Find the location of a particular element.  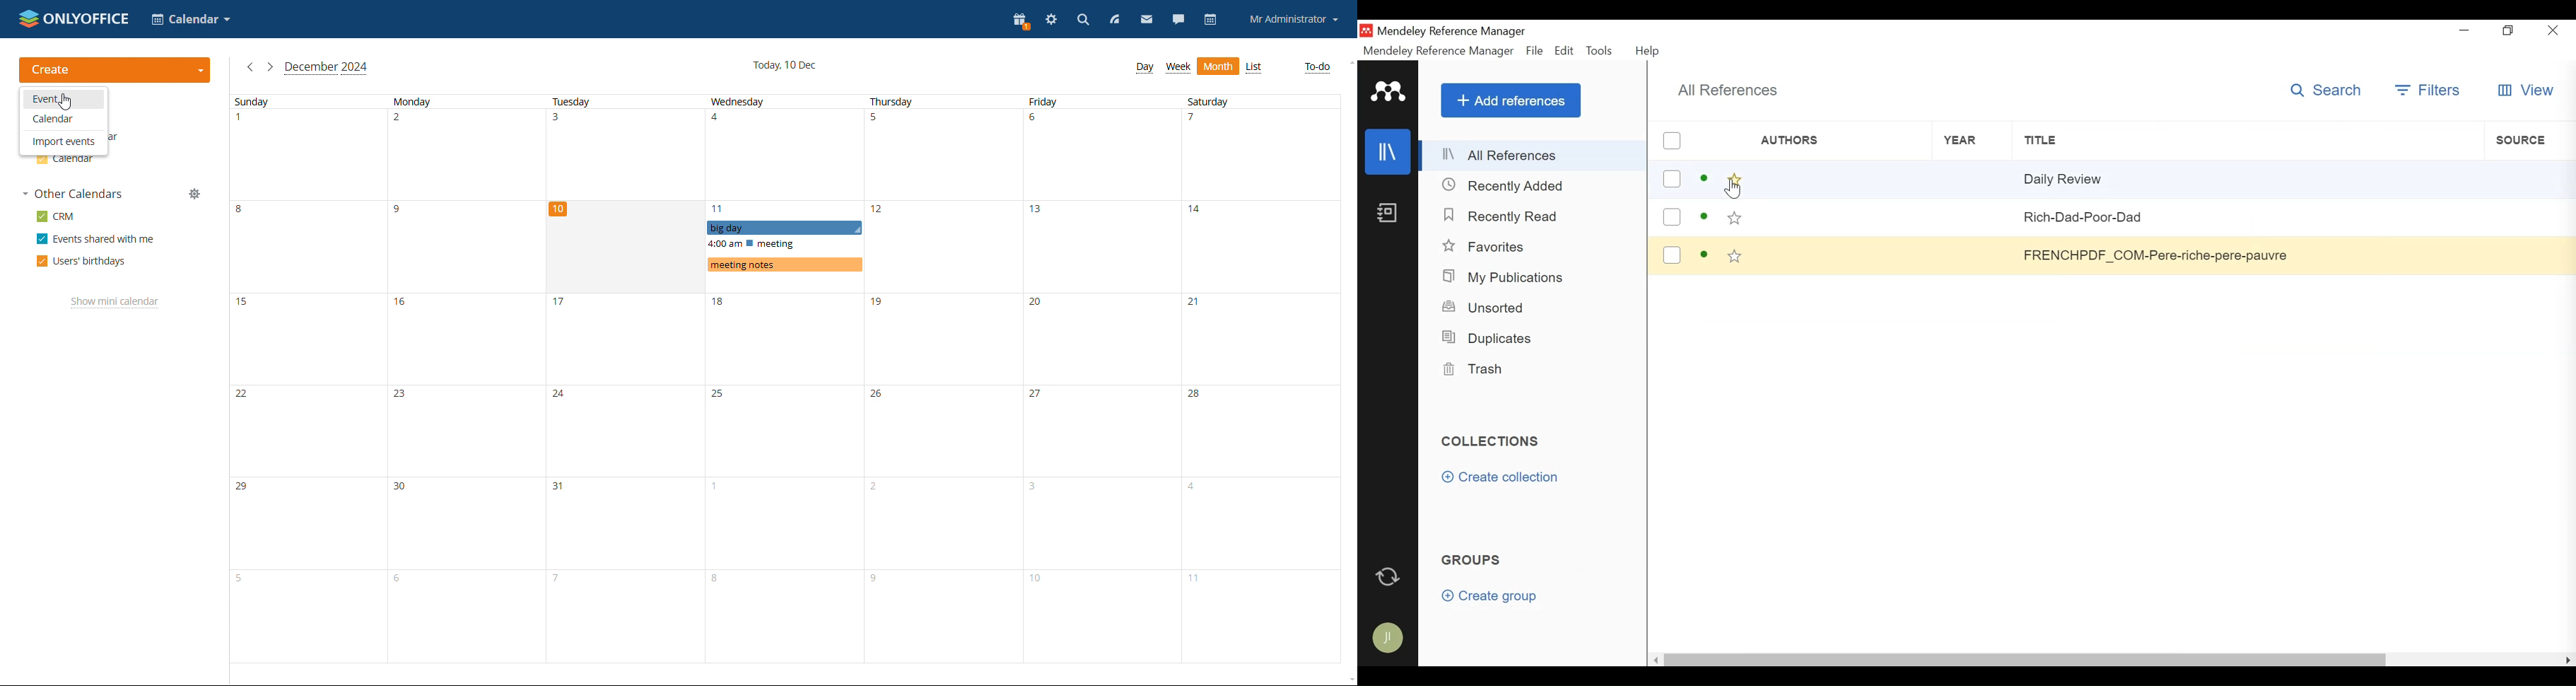

tuesday is located at coordinates (625, 378).